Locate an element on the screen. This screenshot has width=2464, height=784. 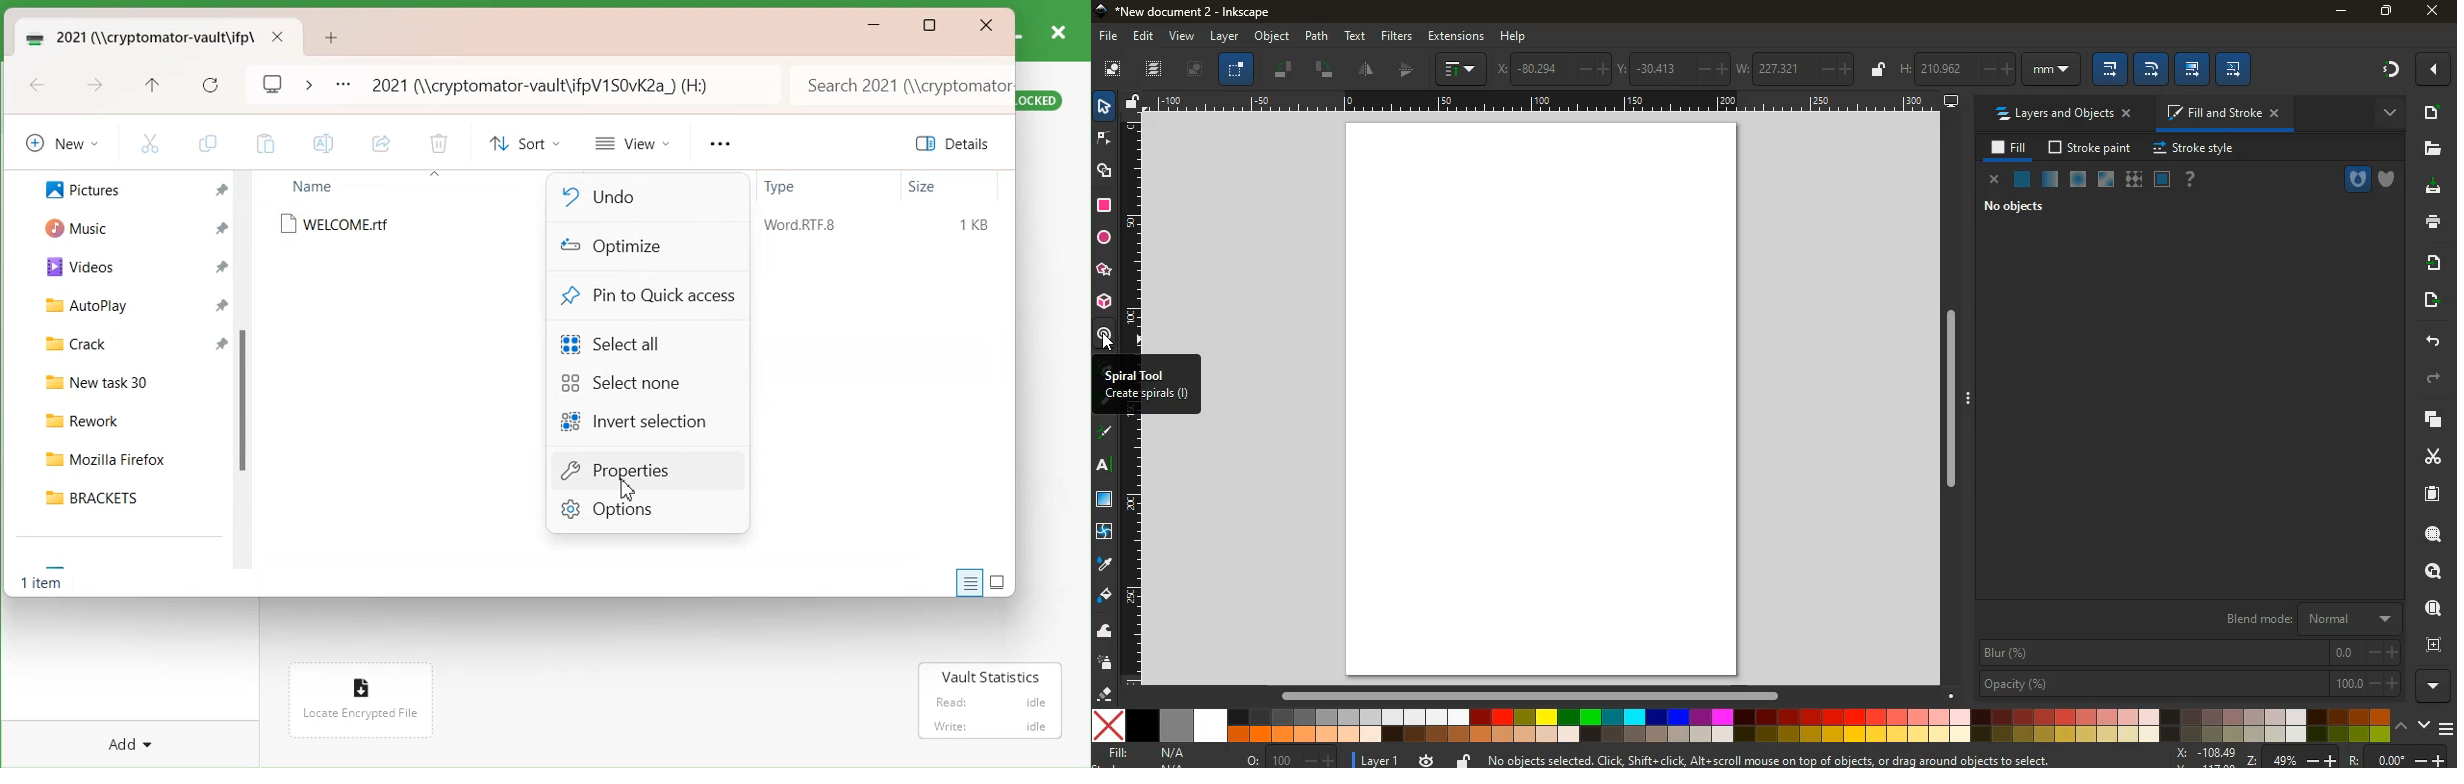
edit is located at coordinates (1143, 38).